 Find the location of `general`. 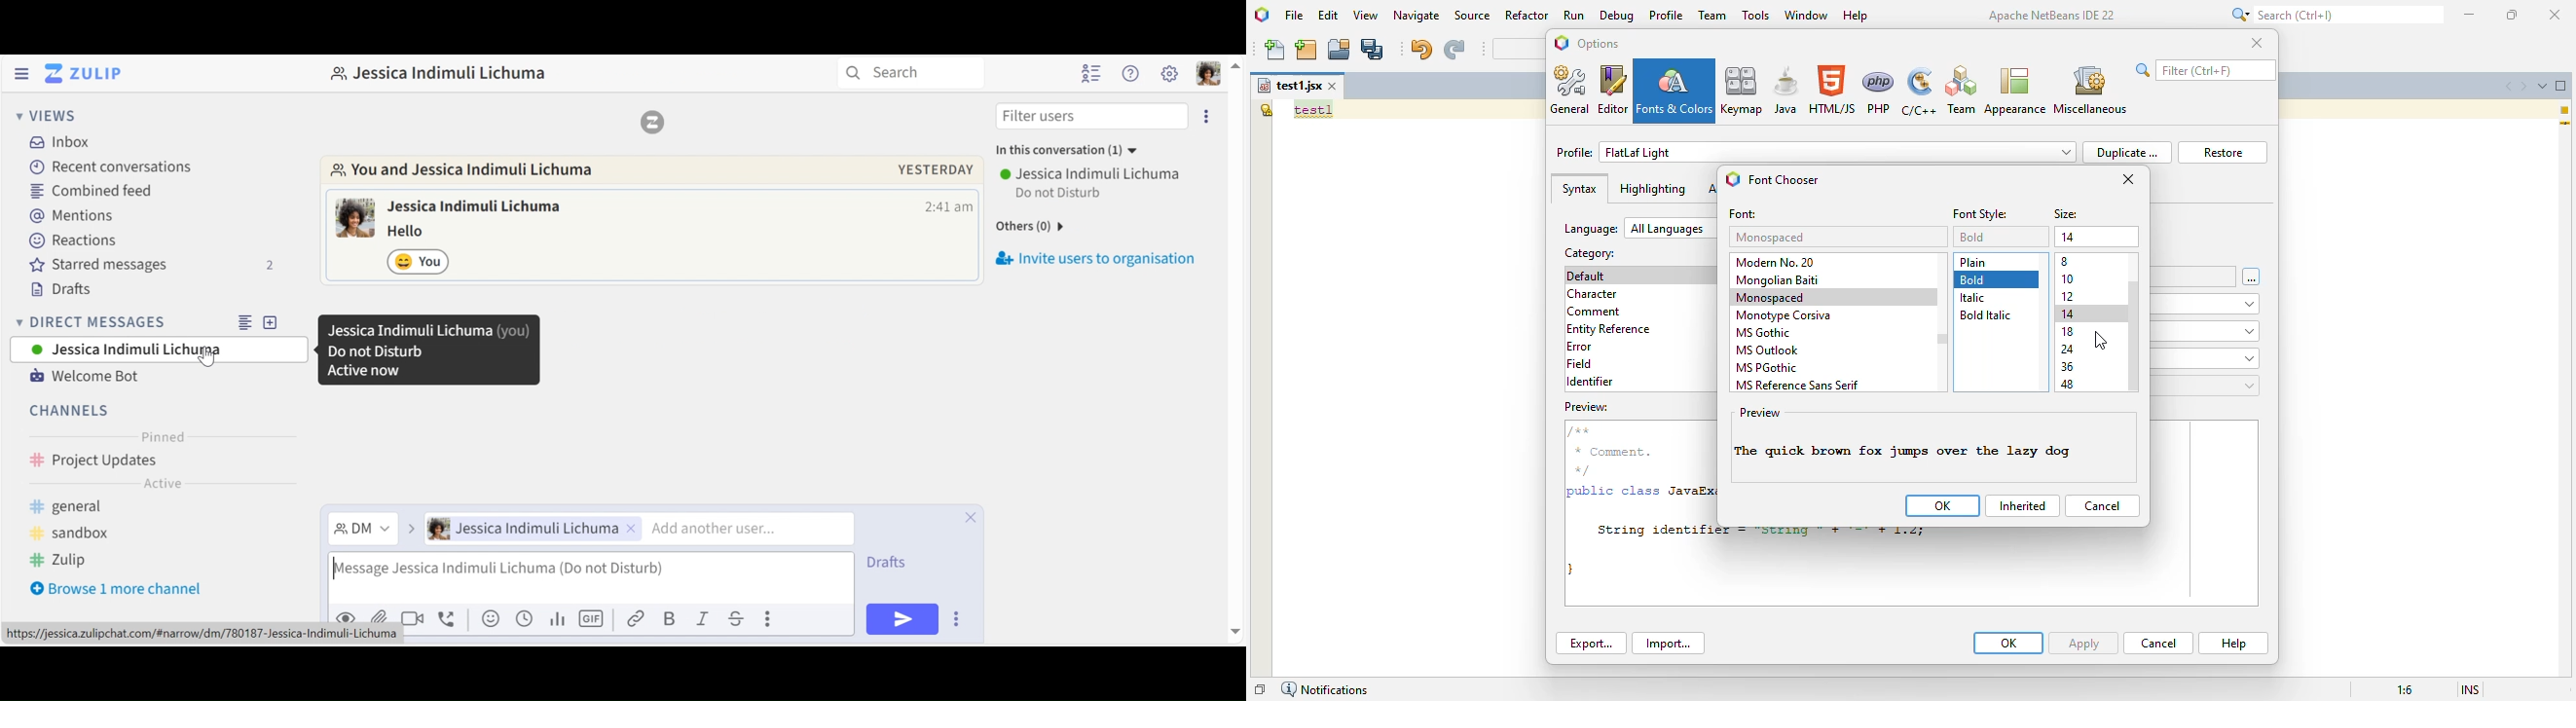

general is located at coordinates (118, 508).